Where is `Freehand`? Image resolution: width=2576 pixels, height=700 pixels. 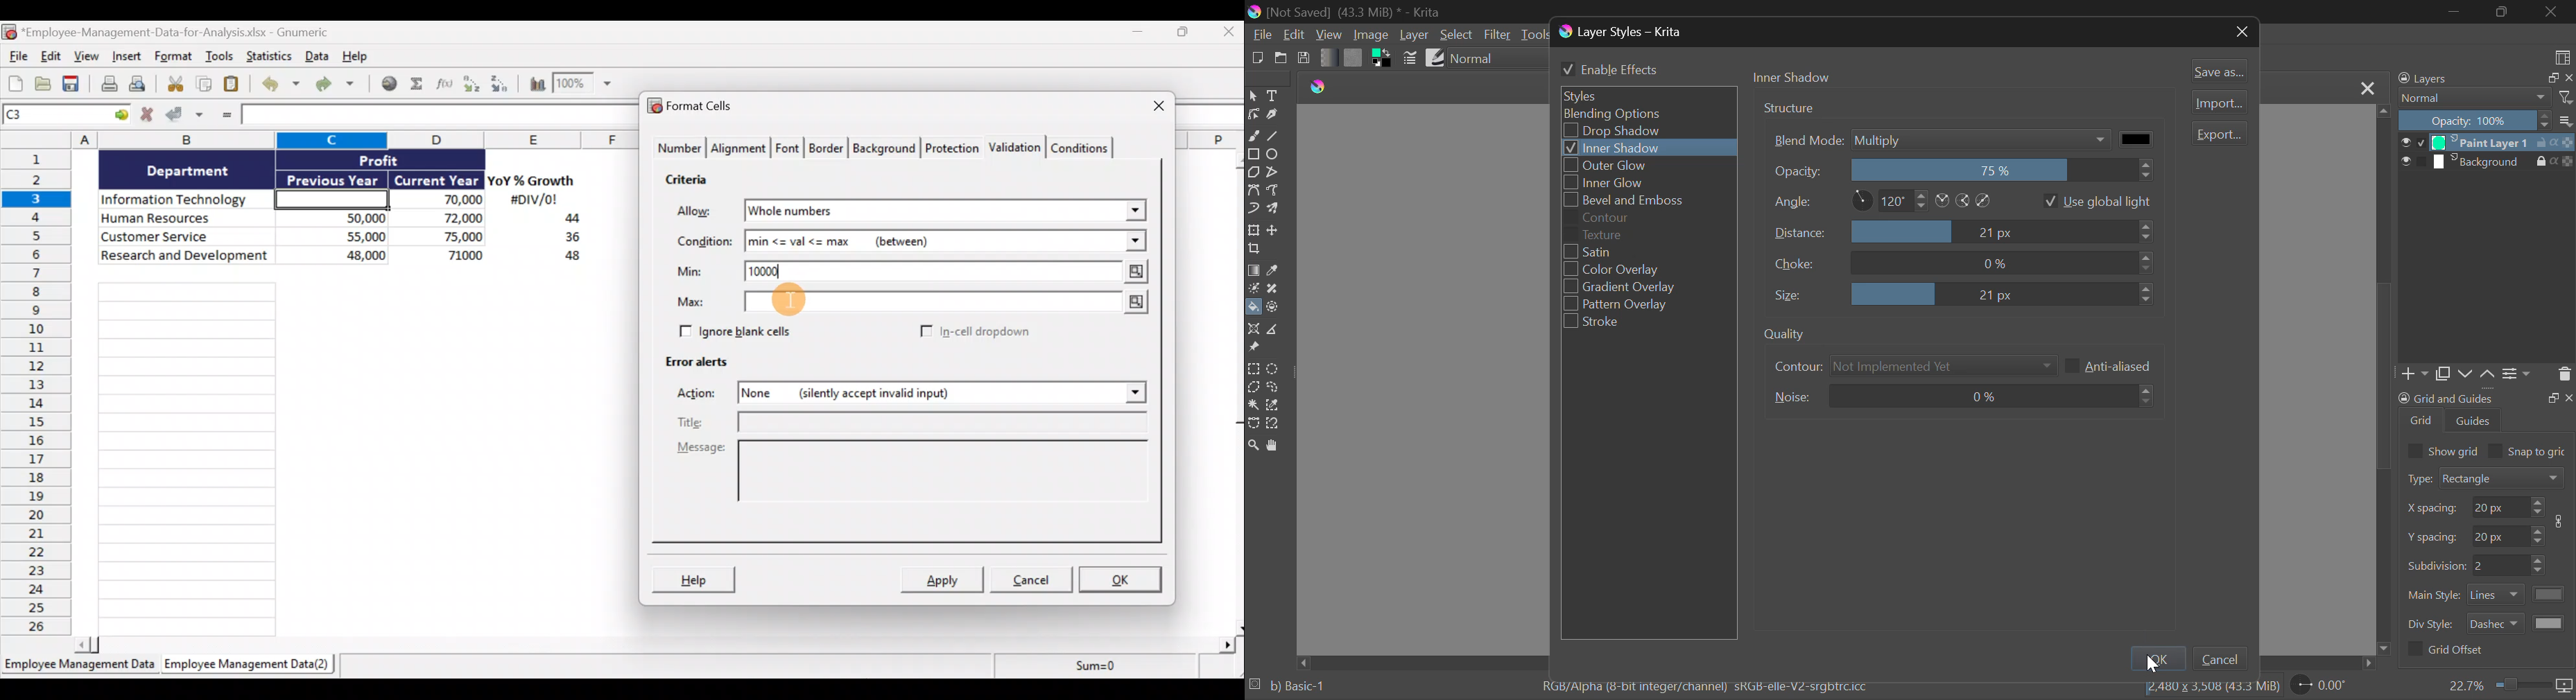
Freehand is located at coordinates (1254, 136).